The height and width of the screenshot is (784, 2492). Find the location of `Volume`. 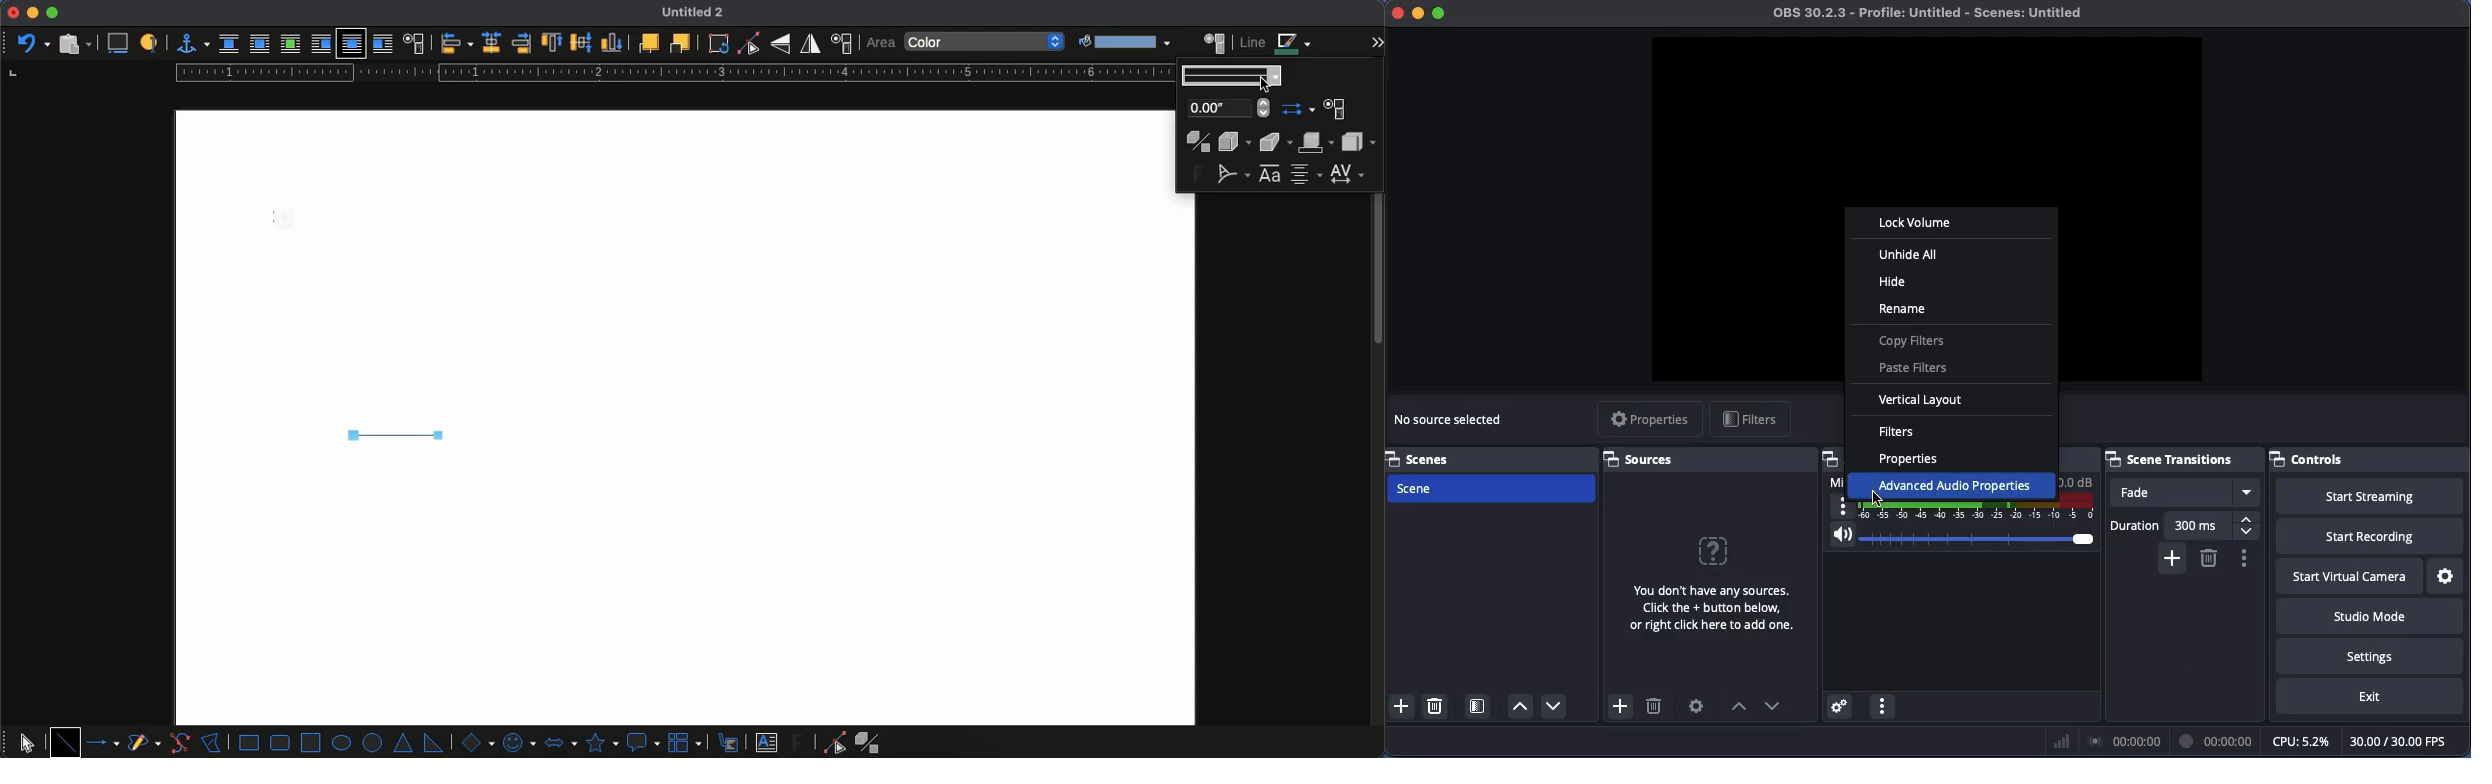

Volume is located at coordinates (1960, 538).